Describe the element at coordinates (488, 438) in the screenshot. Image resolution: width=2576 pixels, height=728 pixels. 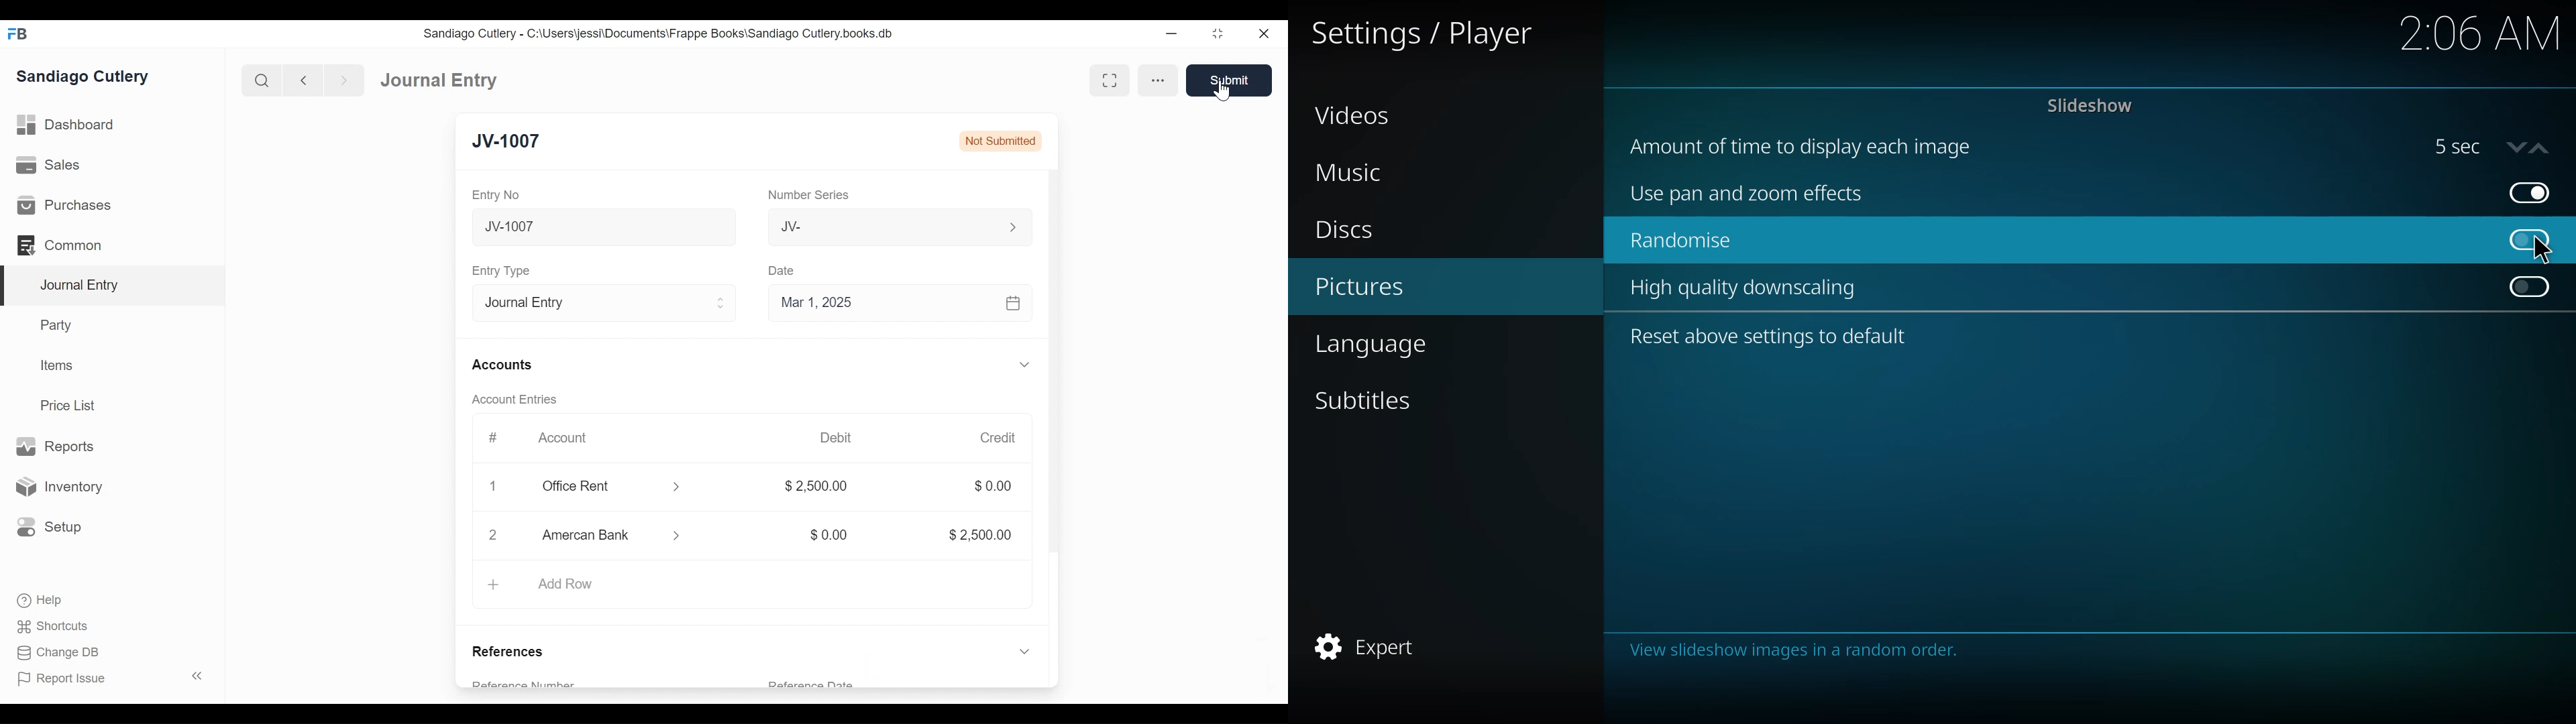
I see `#` at that location.